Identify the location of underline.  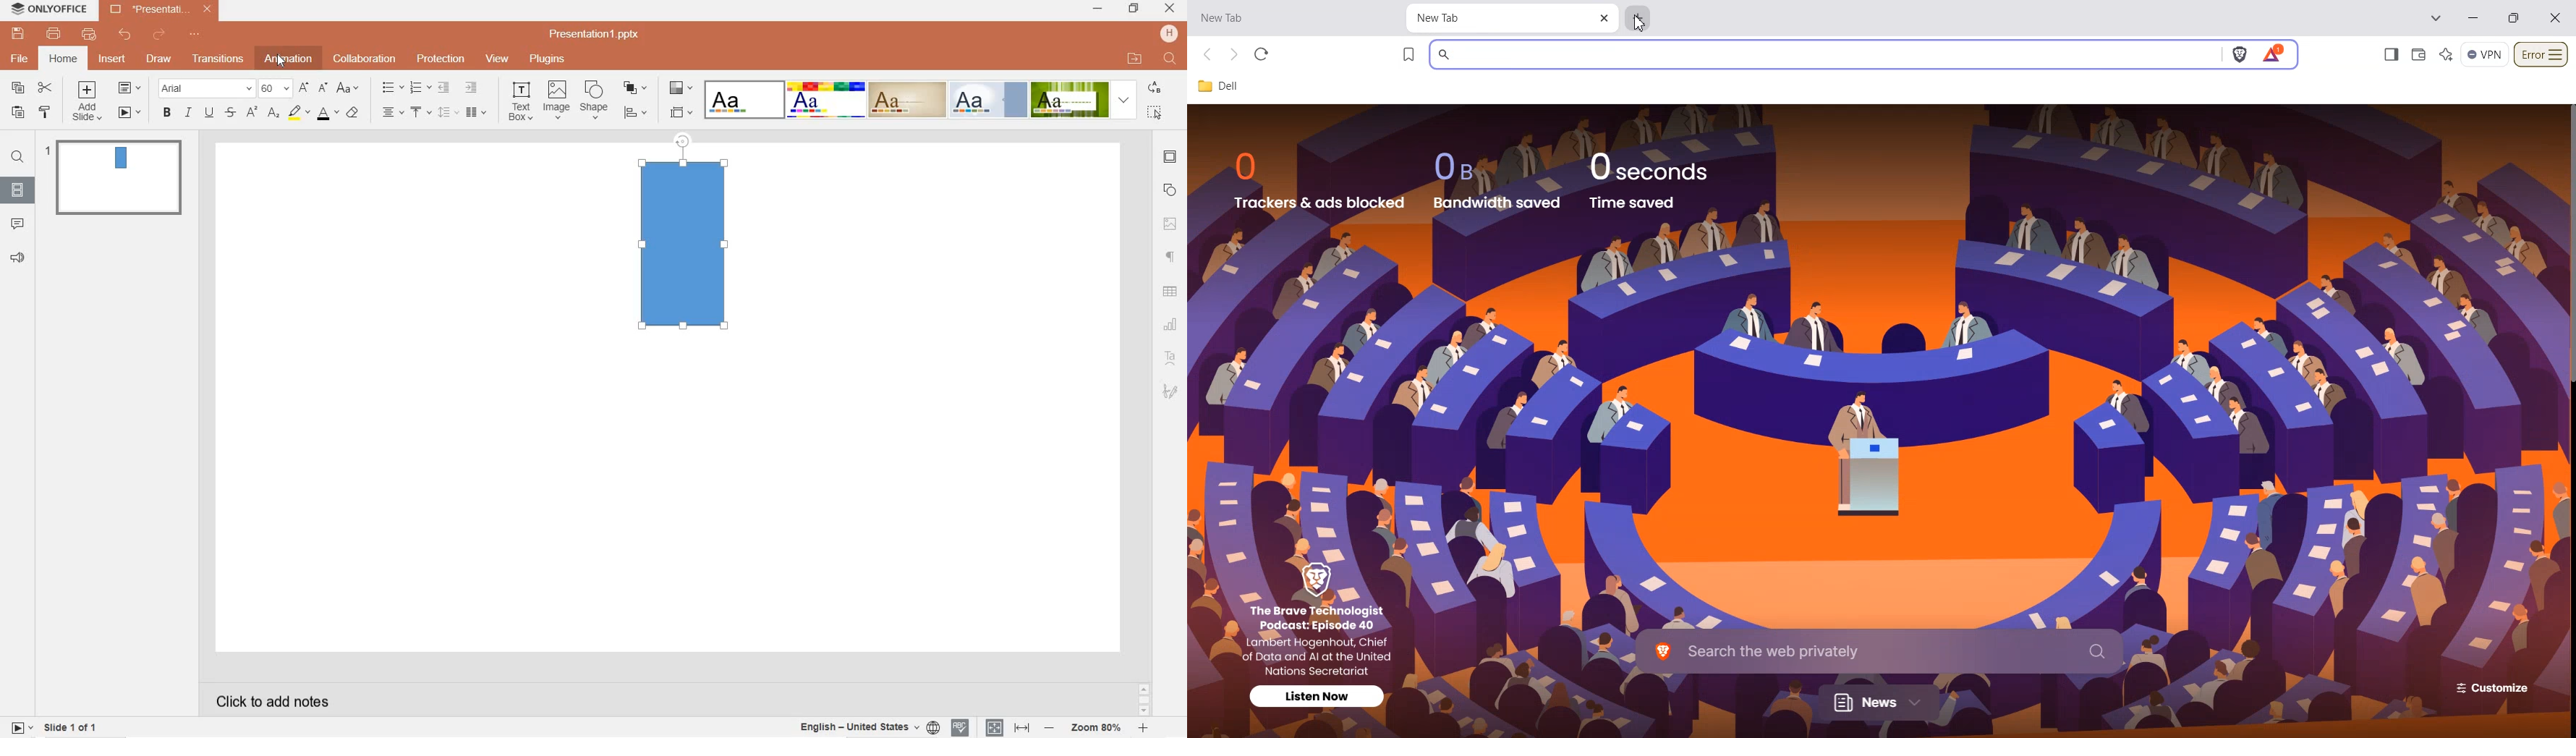
(208, 111).